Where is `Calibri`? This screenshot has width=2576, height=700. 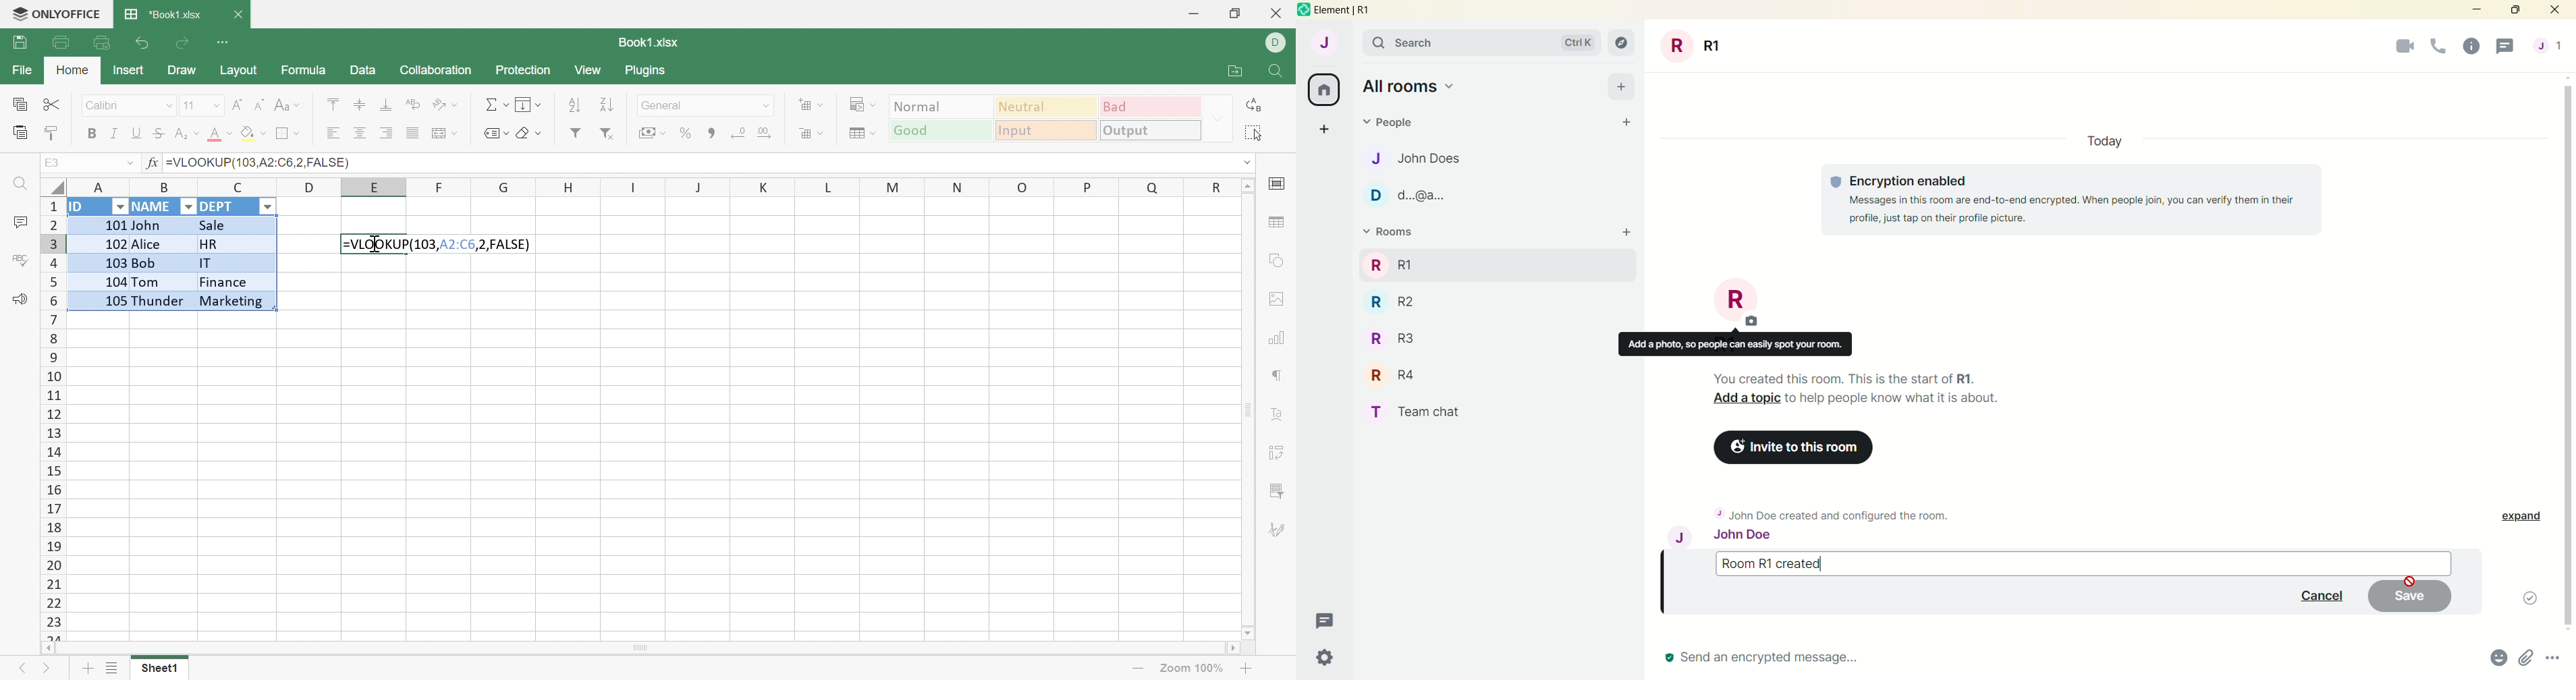 Calibri is located at coordinates (106, 105).